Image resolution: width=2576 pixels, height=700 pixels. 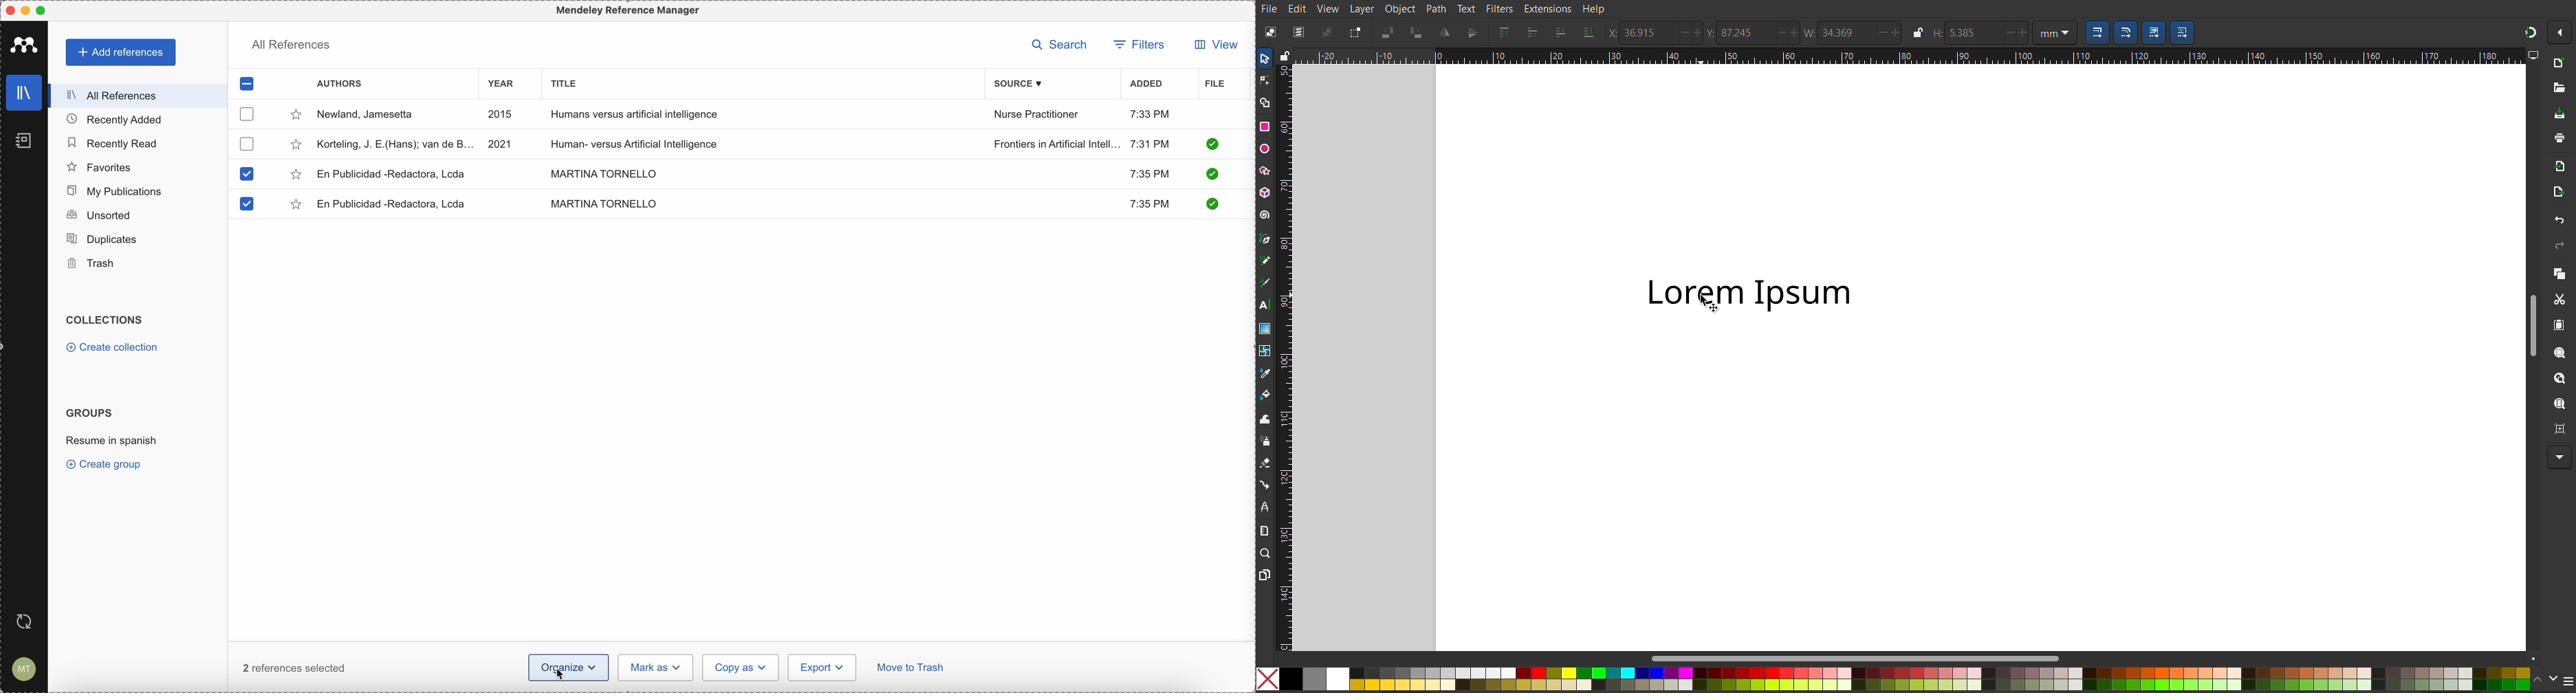 What do you see at coordinates (392, 174) in the screenshot?
I see `En Publicidad-Redactora, Lcda` at bounding box center [392, 174].